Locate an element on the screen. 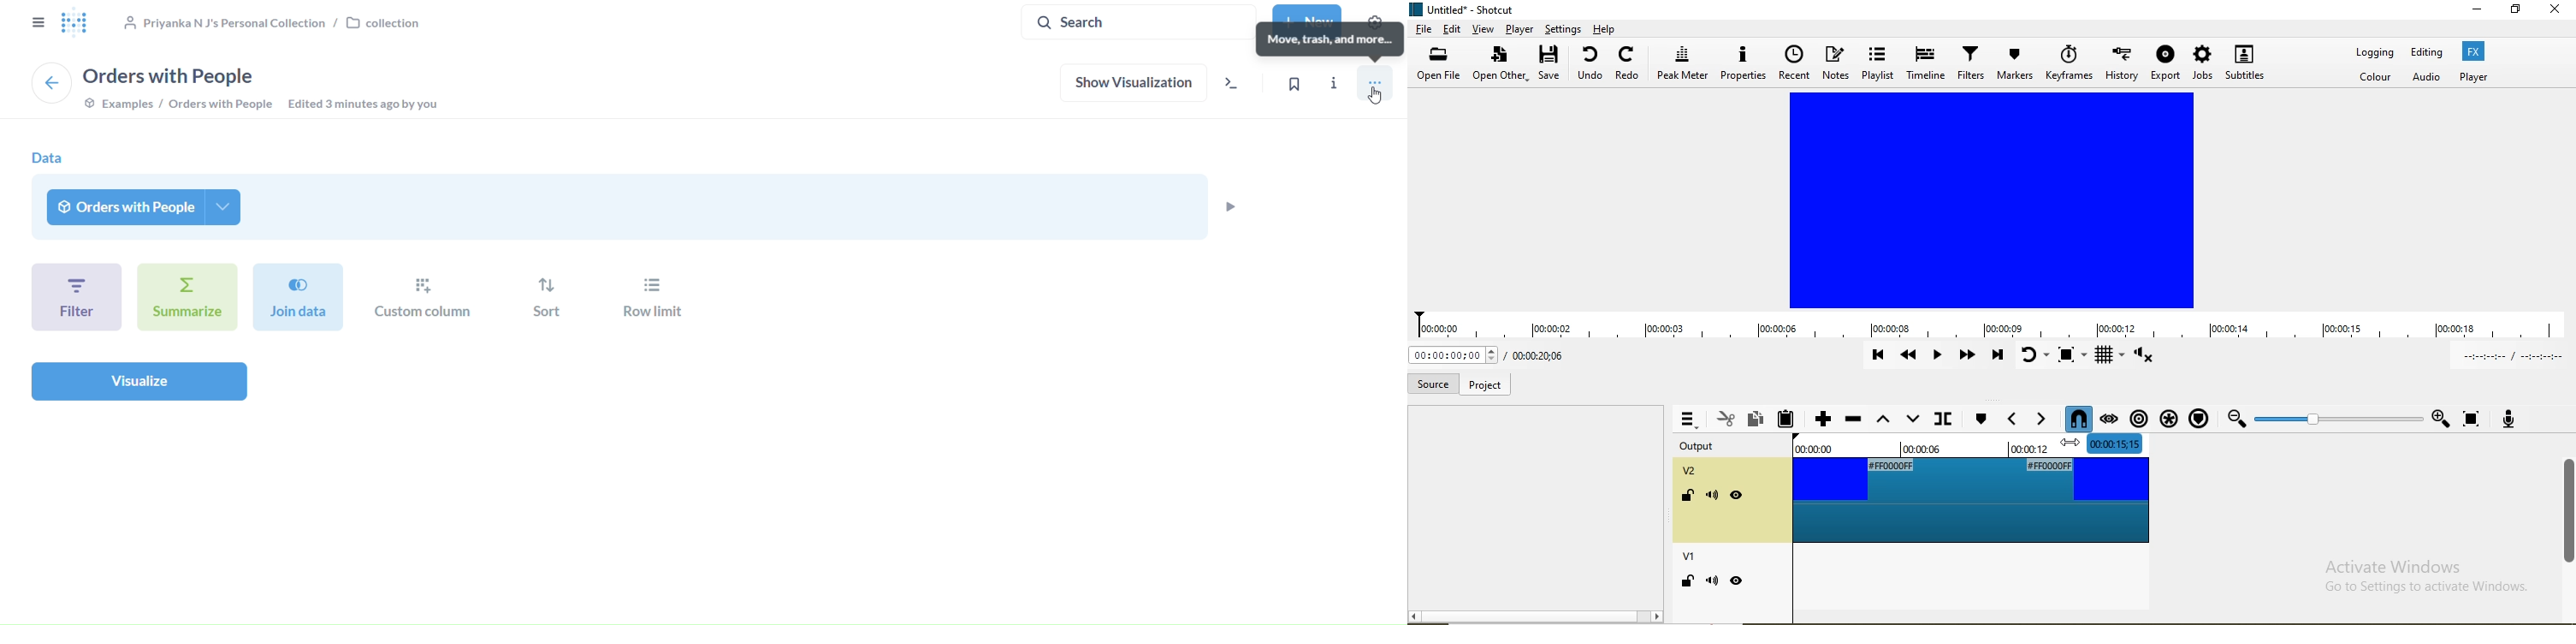 The image size is (2576, 644). Record audio is located at coordinates (2507, 417).